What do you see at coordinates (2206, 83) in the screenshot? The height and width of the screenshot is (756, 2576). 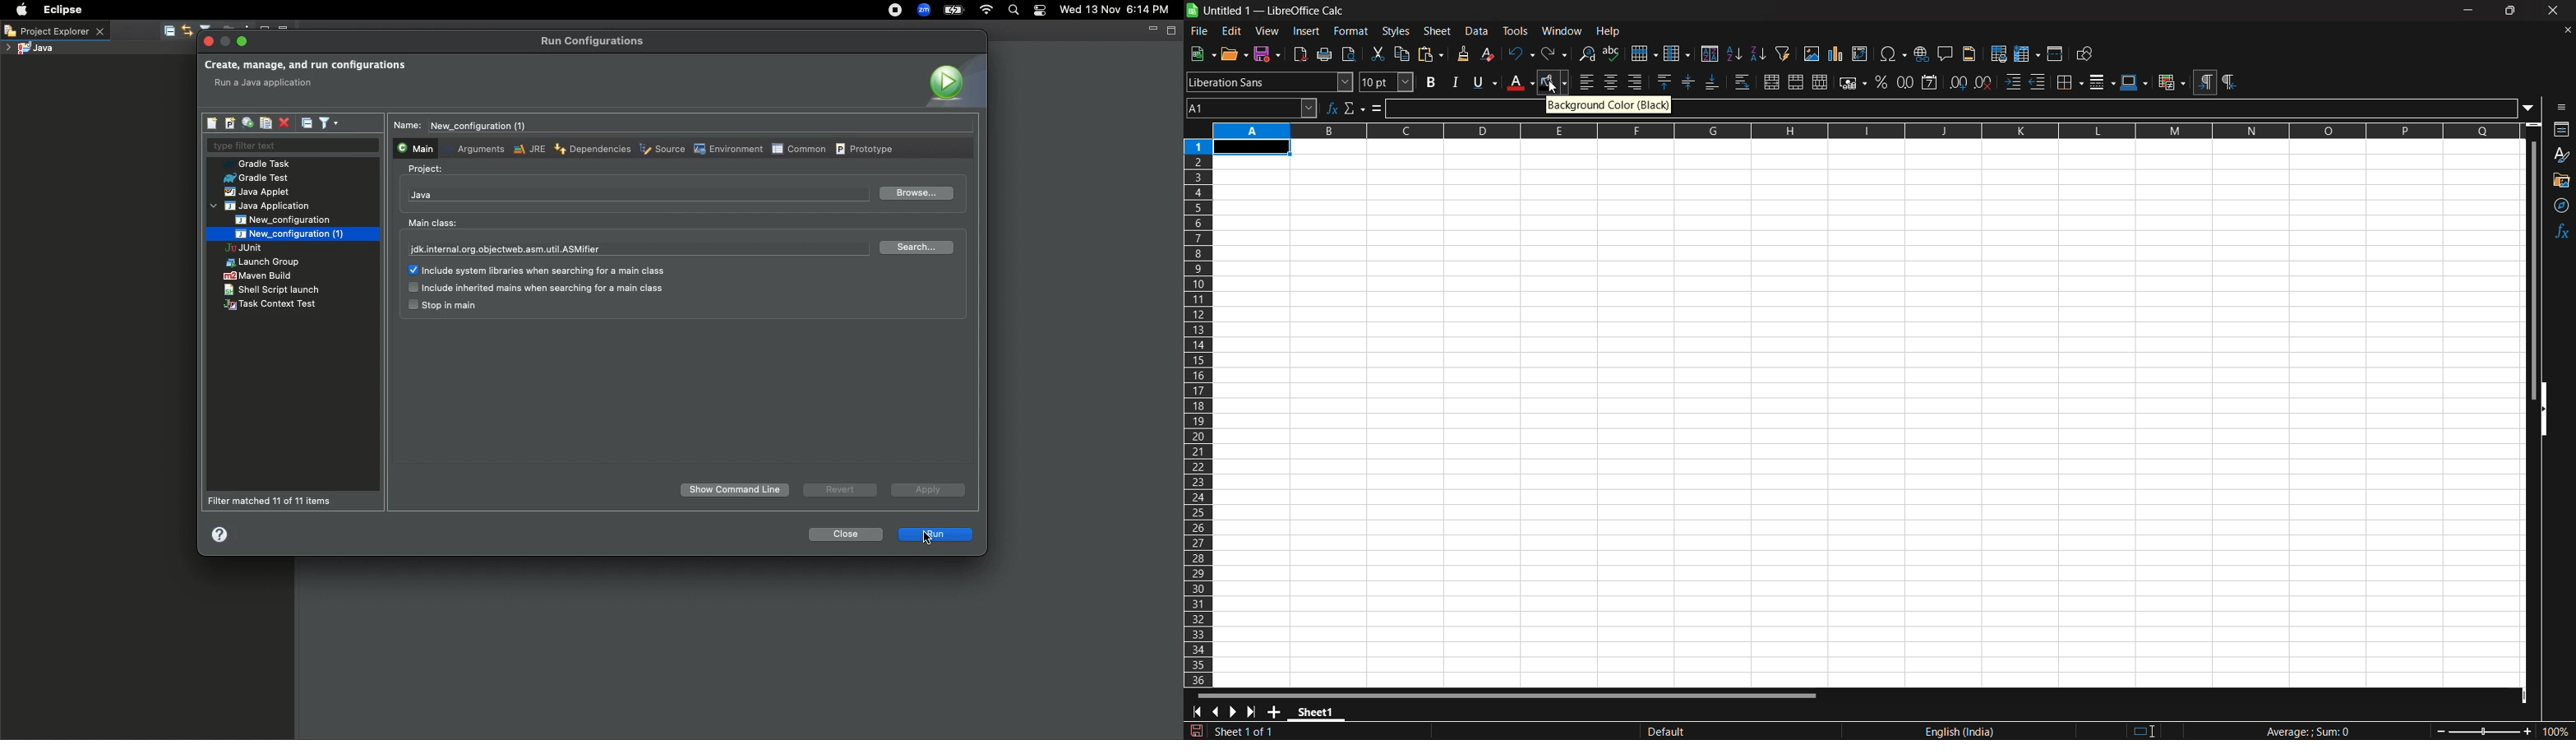 I see `left to right` at bounding box center [2206, 83].